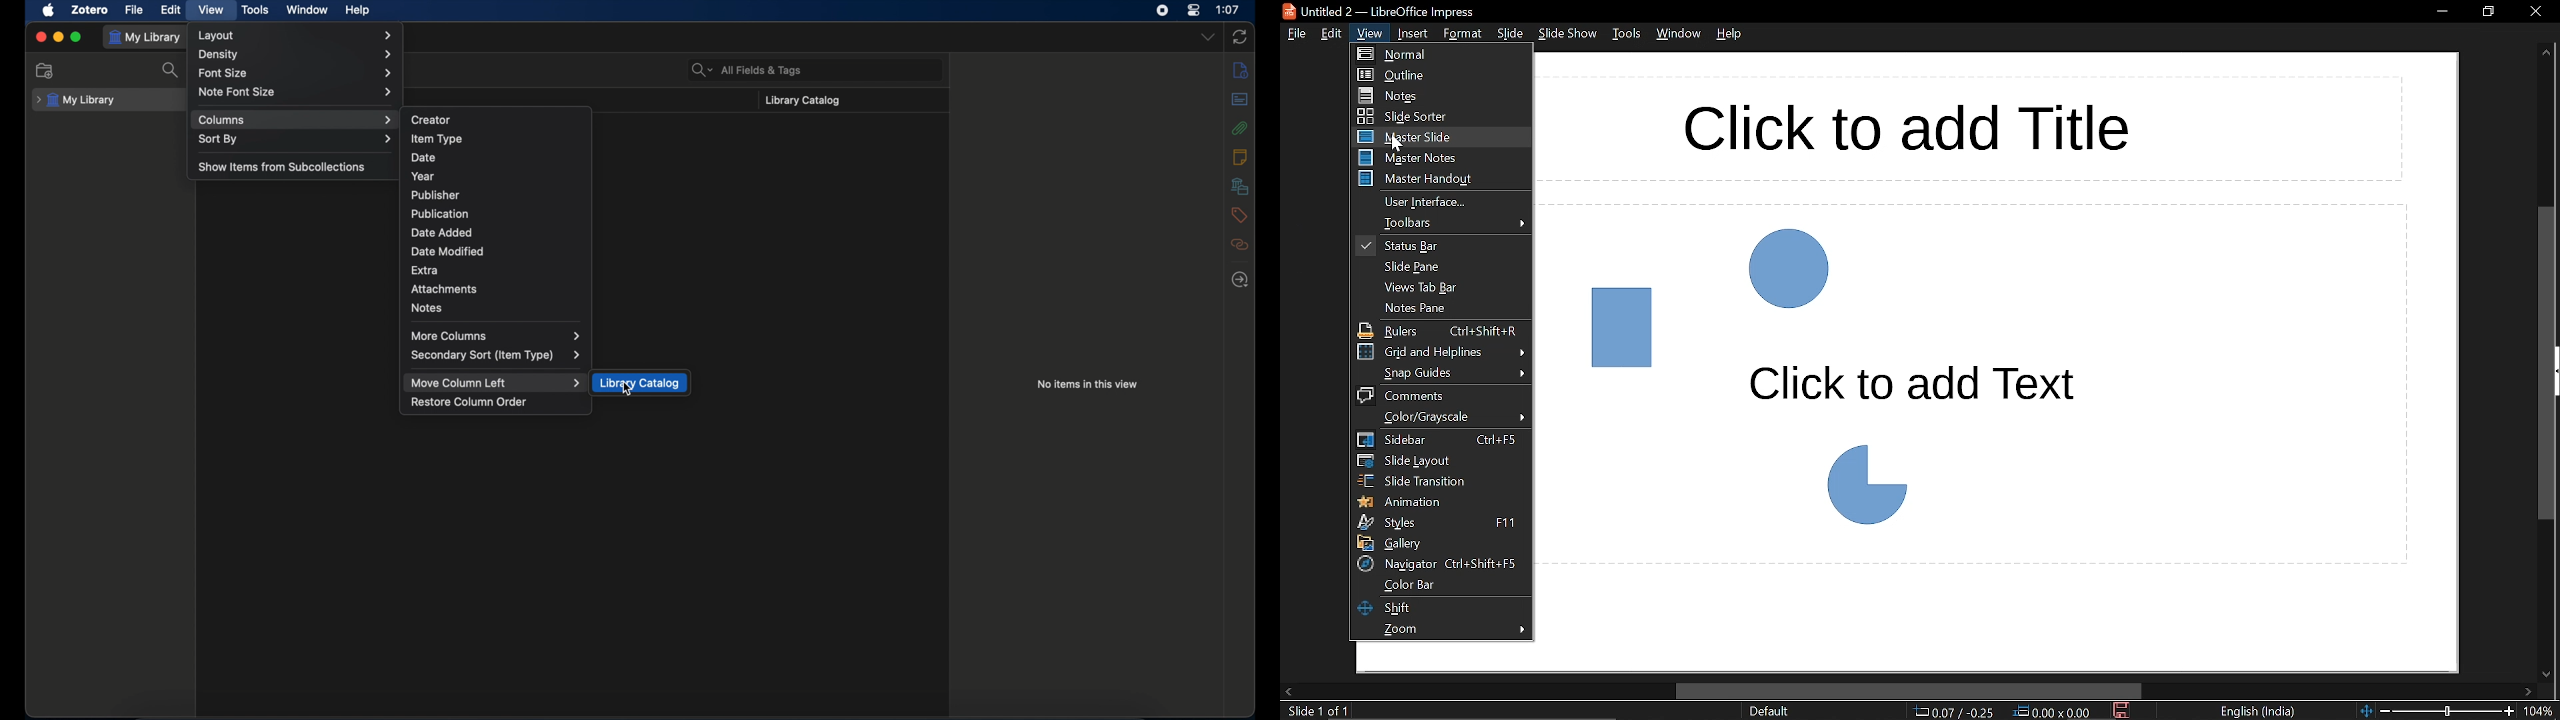 The height and width of the screenshot is (728, 2576). Describe the element at coordinates (89, 10) in the screenshot. I see `zotero` at that location.